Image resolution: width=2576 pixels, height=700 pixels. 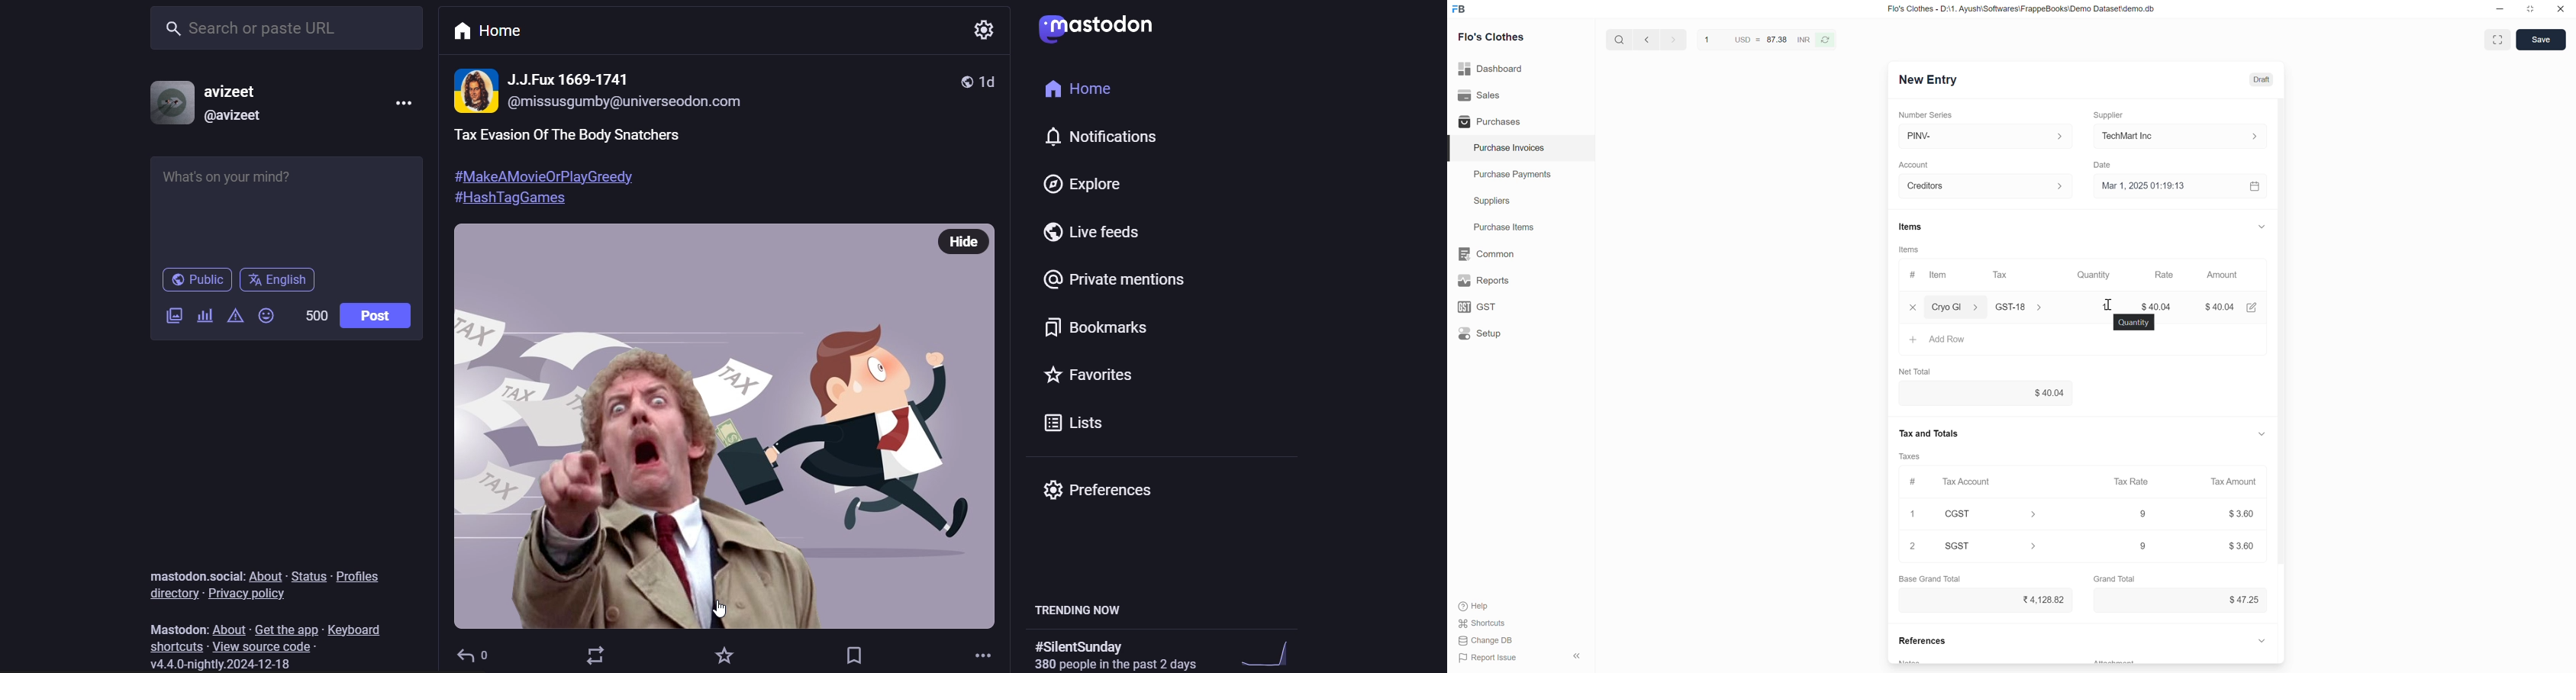 I want to click on Shortcuts, so click(x=1483, y=624).